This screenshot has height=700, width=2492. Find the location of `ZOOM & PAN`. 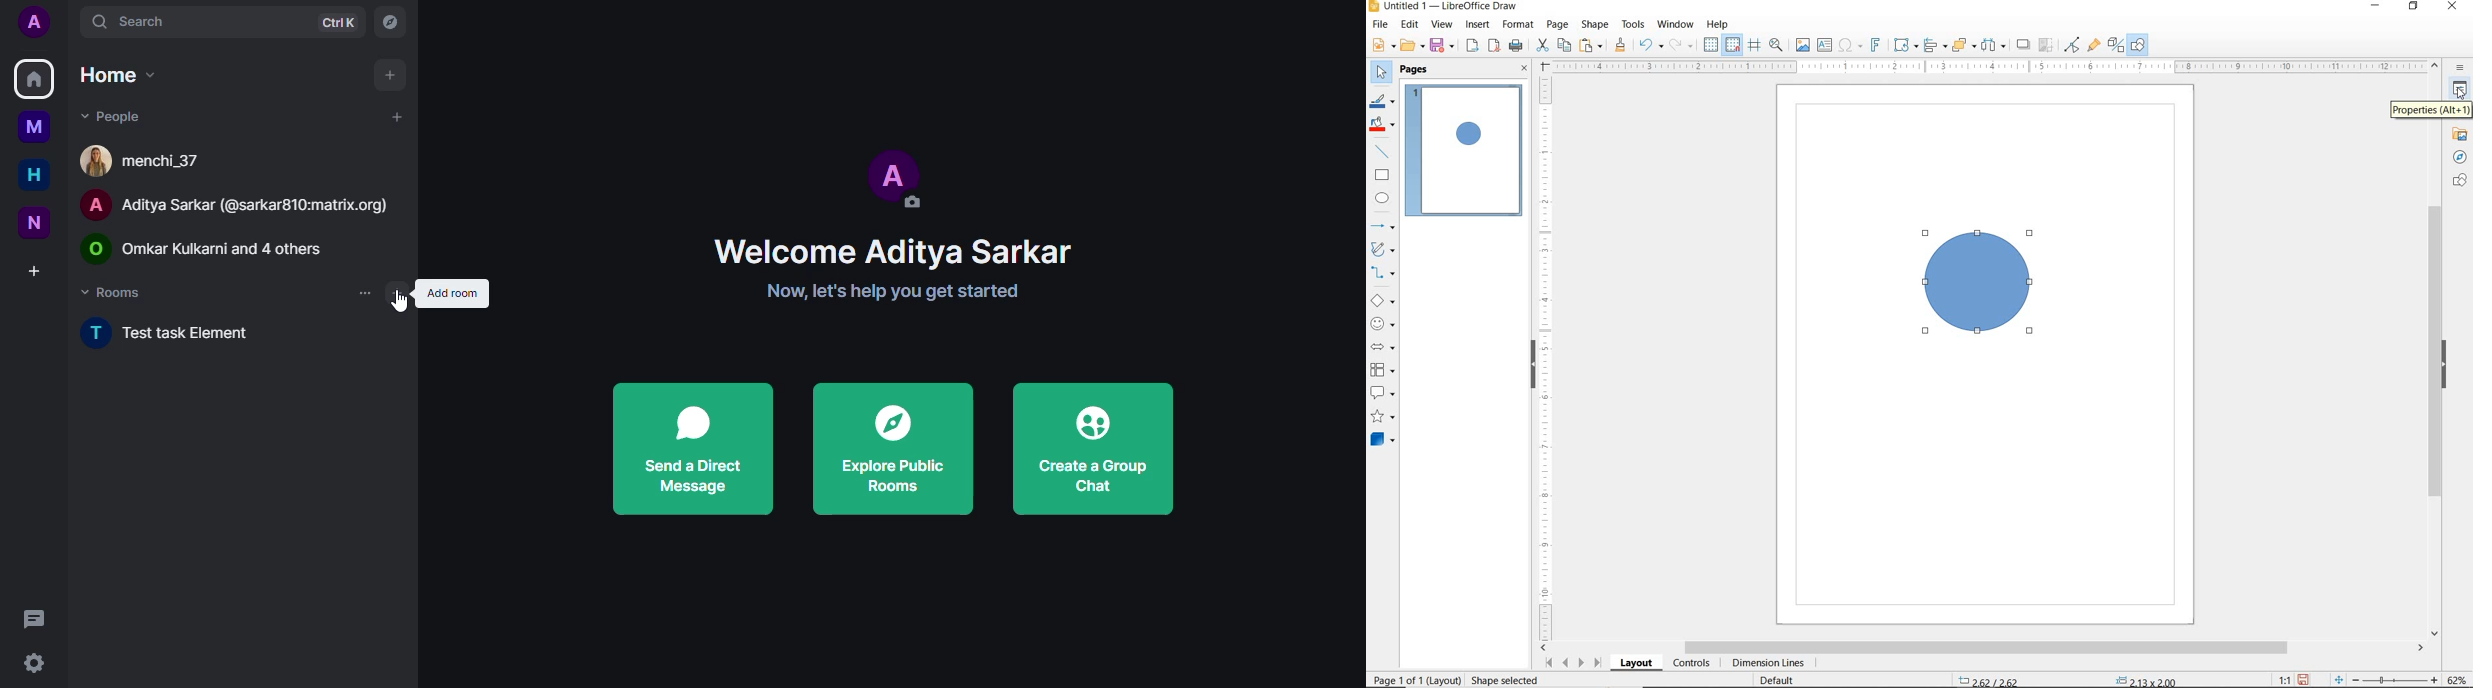

ZOOM & PAN is located at coordinates (1778, 46).